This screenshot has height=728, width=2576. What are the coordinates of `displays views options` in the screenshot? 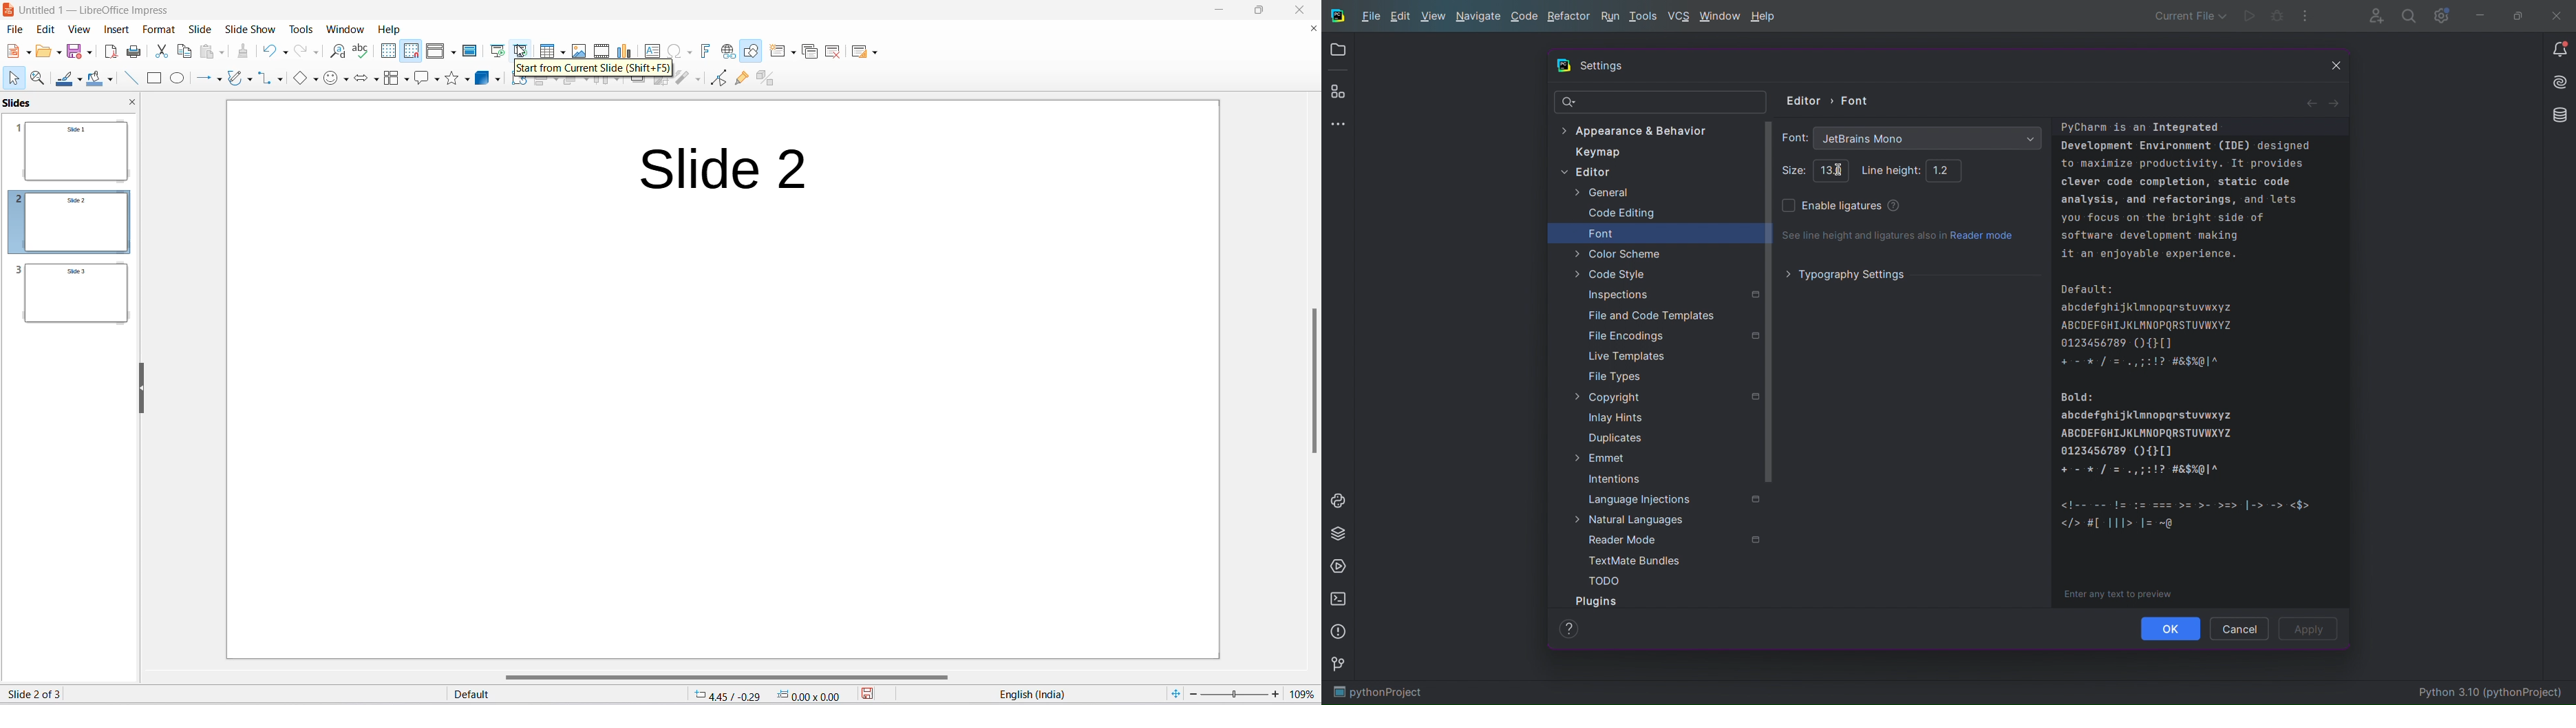 It's located at (453, 52).